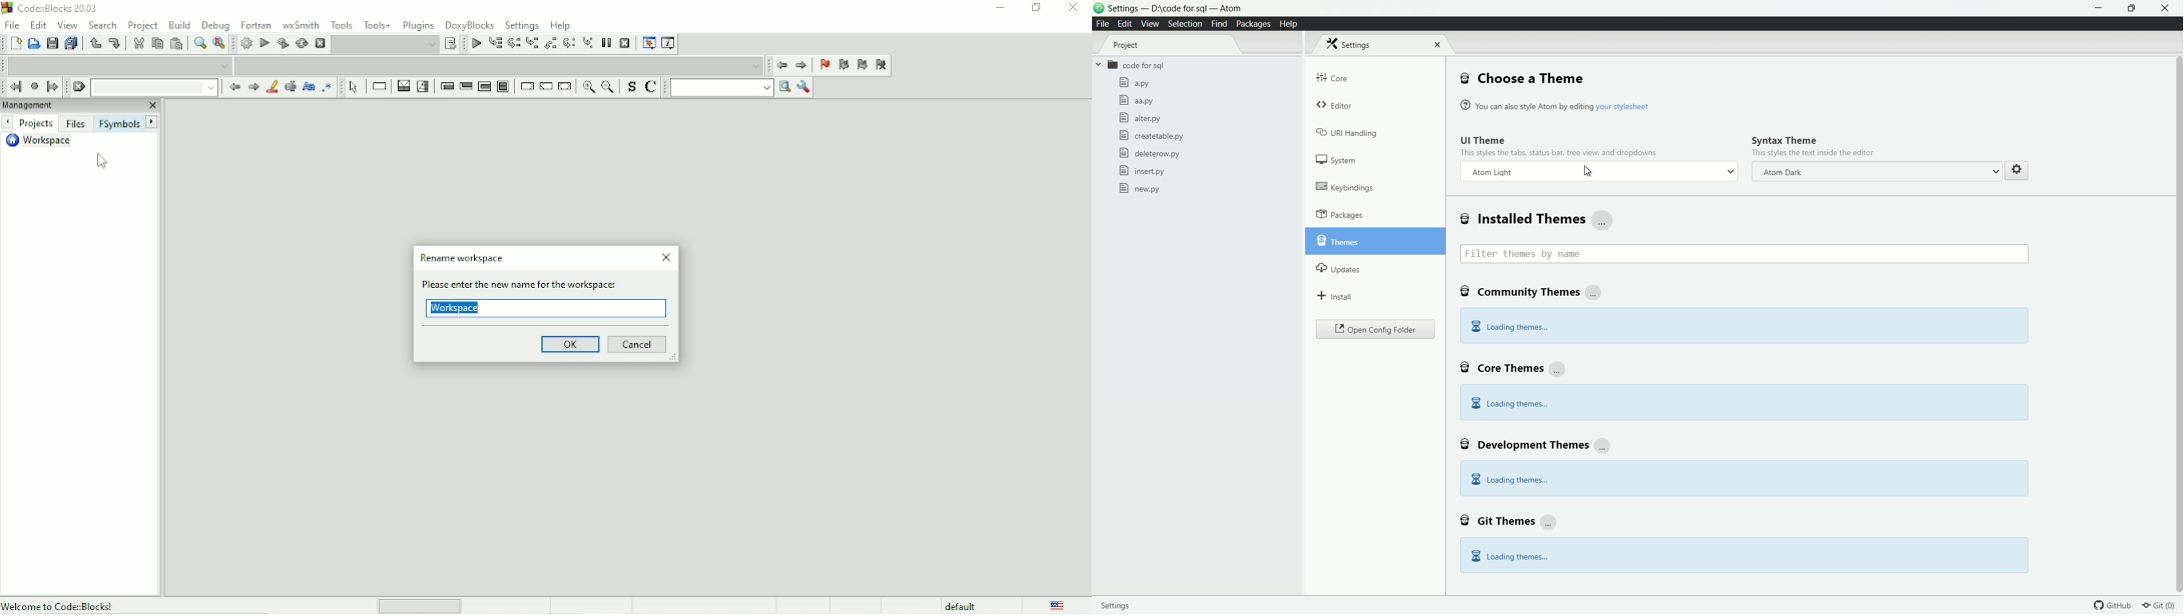 This screenshot has width=2184, height=616. Describe the element at coordinates (93, 43) in the screenshot. I see `Undo` at that location.